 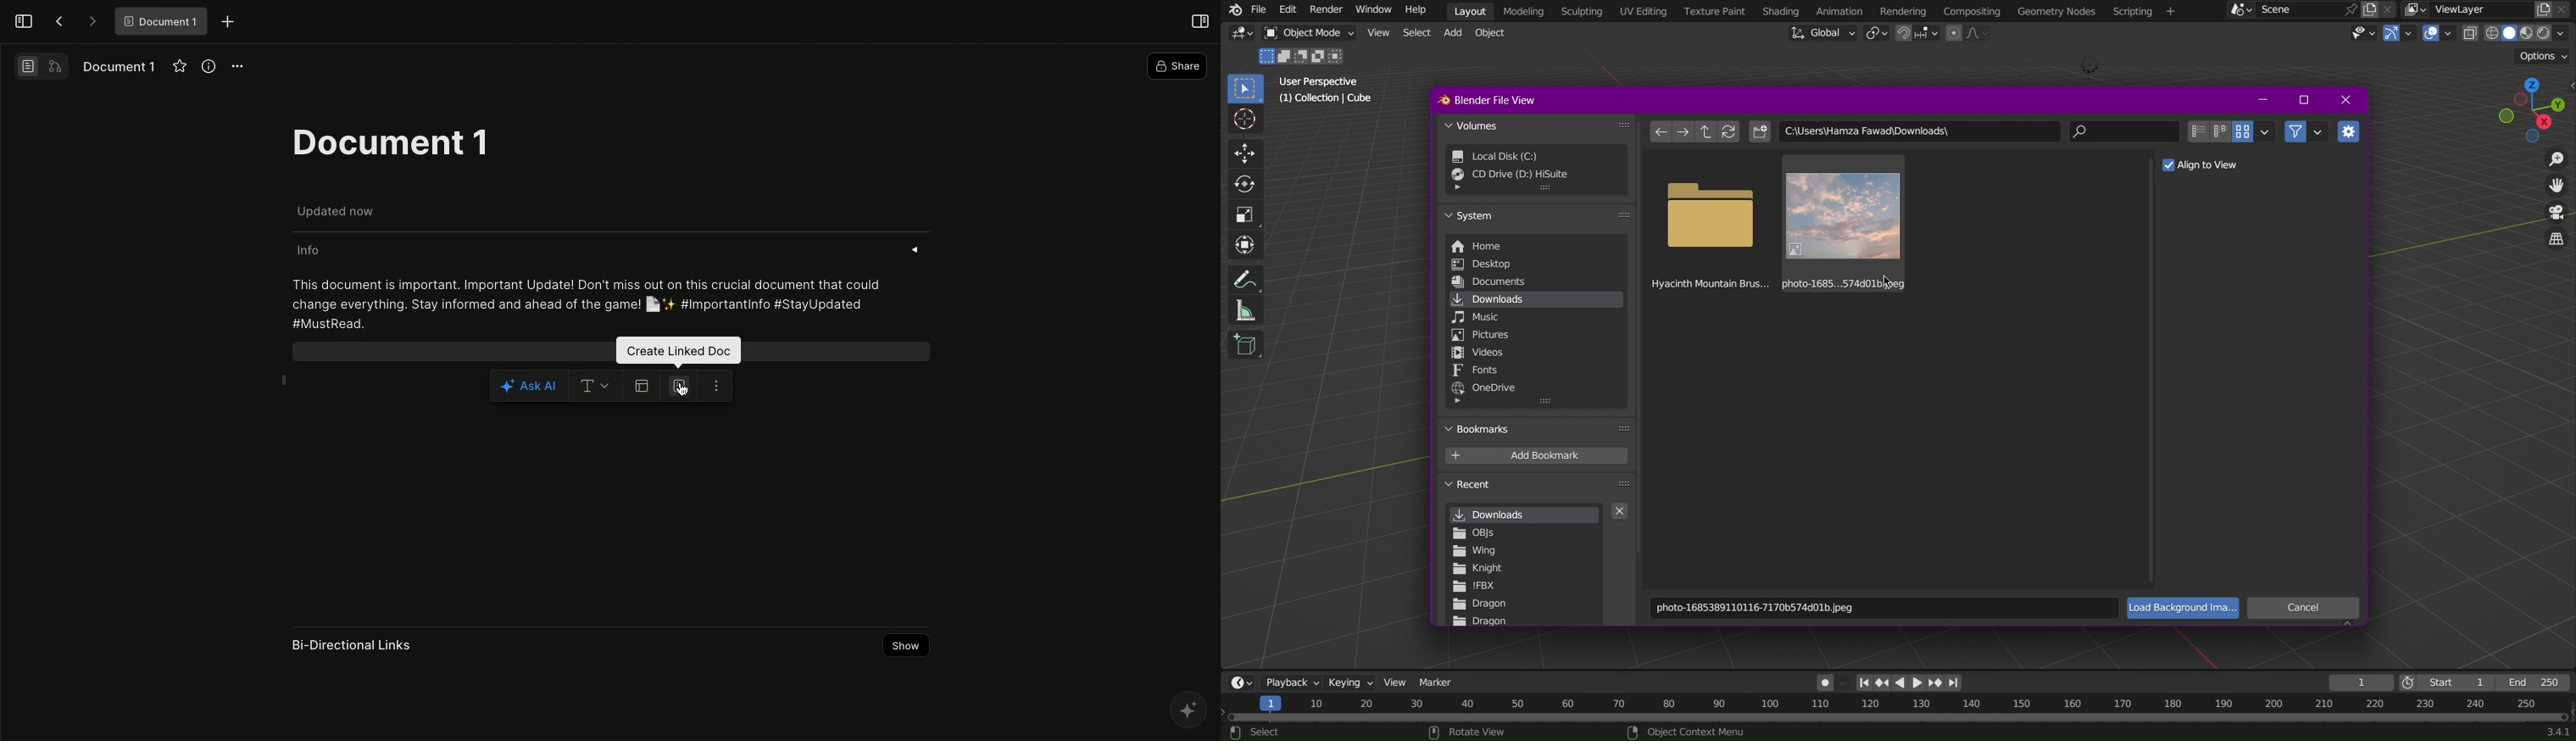 What do you see at coordinates (54, 20) in the screenshot?
I see `Back` at bounding box center [54, 20].